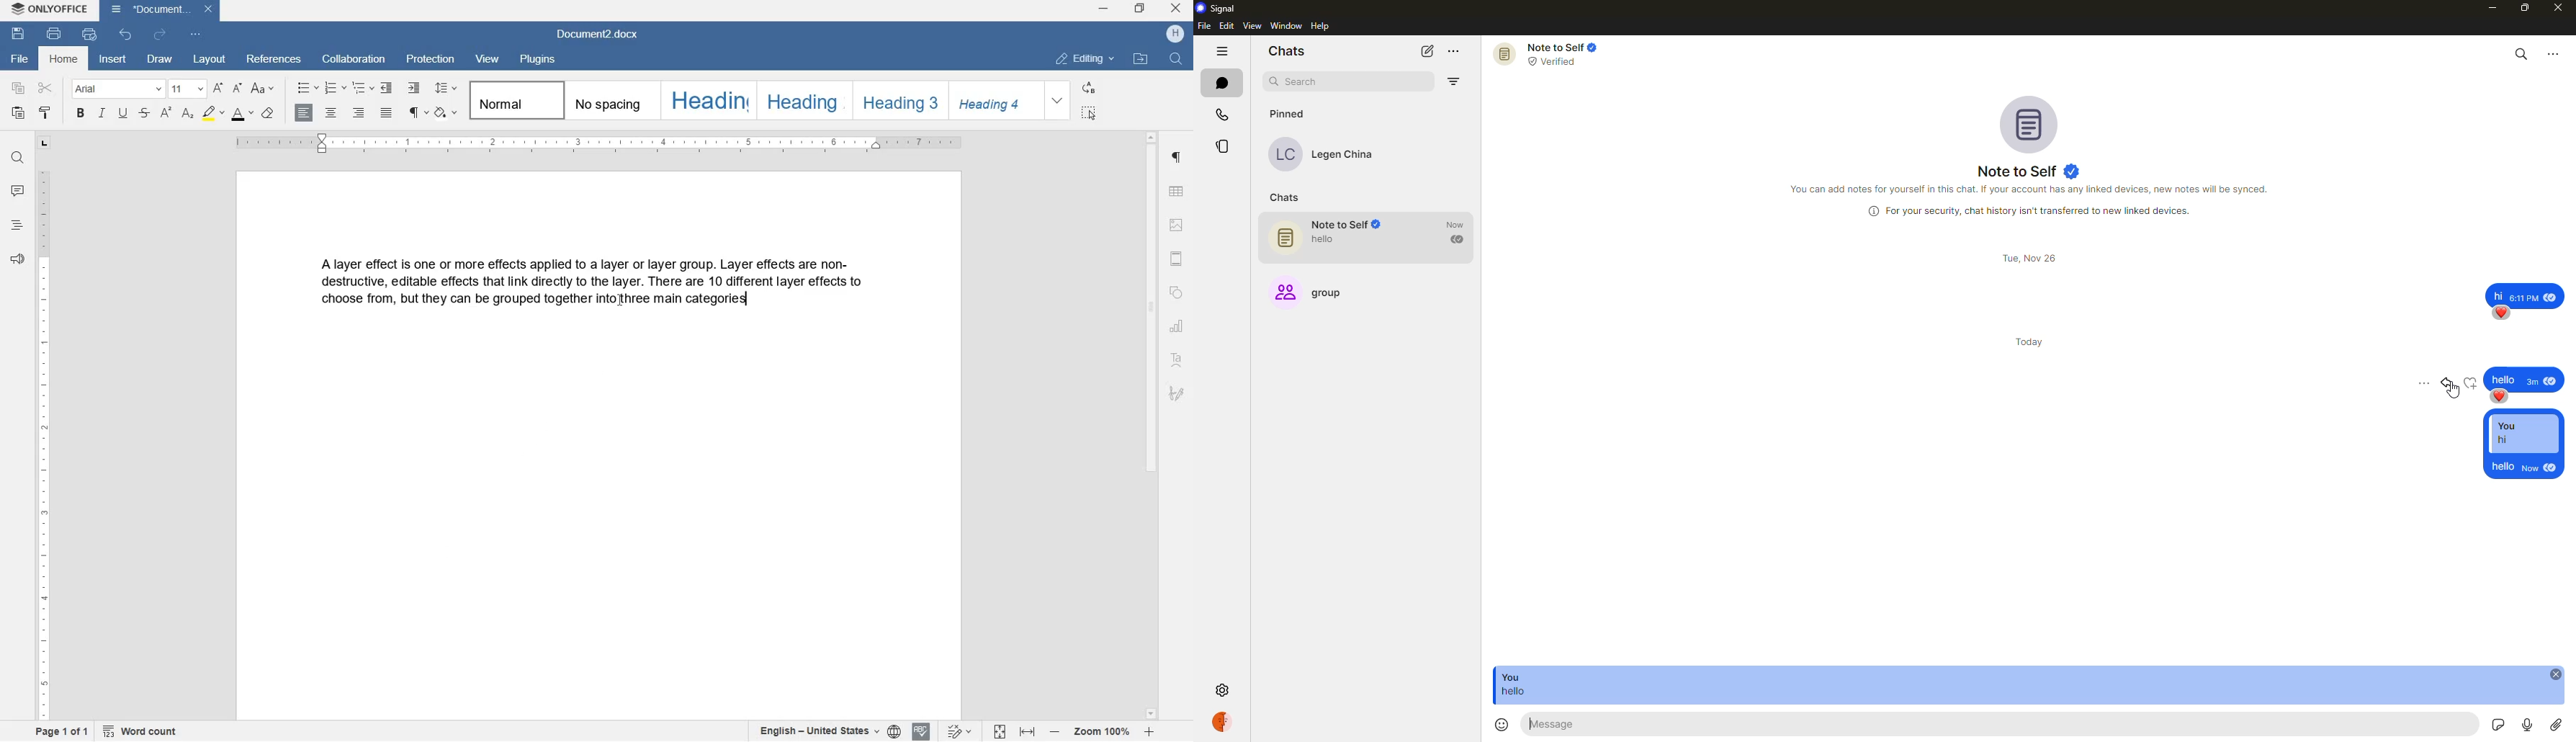 Image resolution: width=2576 pixels, height=756 pixels. I want to click on info, so click(2034, 189).